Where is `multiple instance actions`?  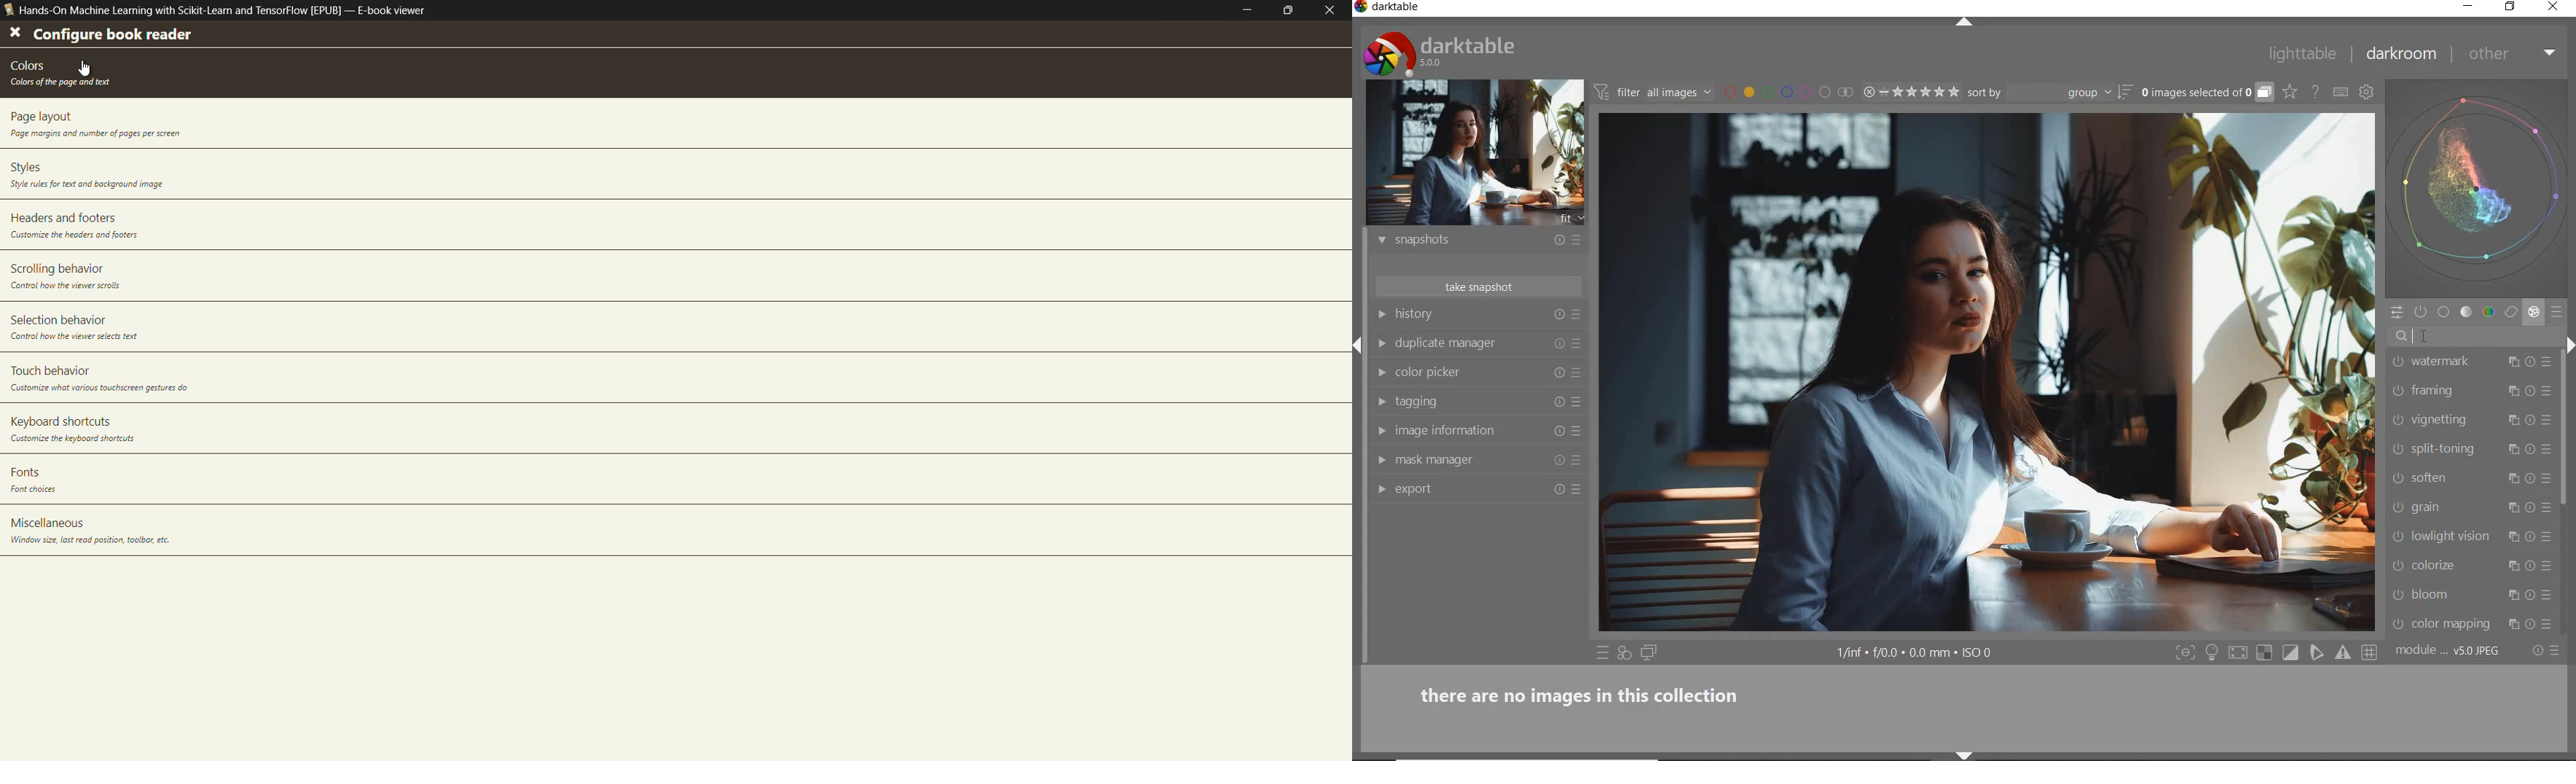
multiple instance actions is located at coordinates (2512, 624).